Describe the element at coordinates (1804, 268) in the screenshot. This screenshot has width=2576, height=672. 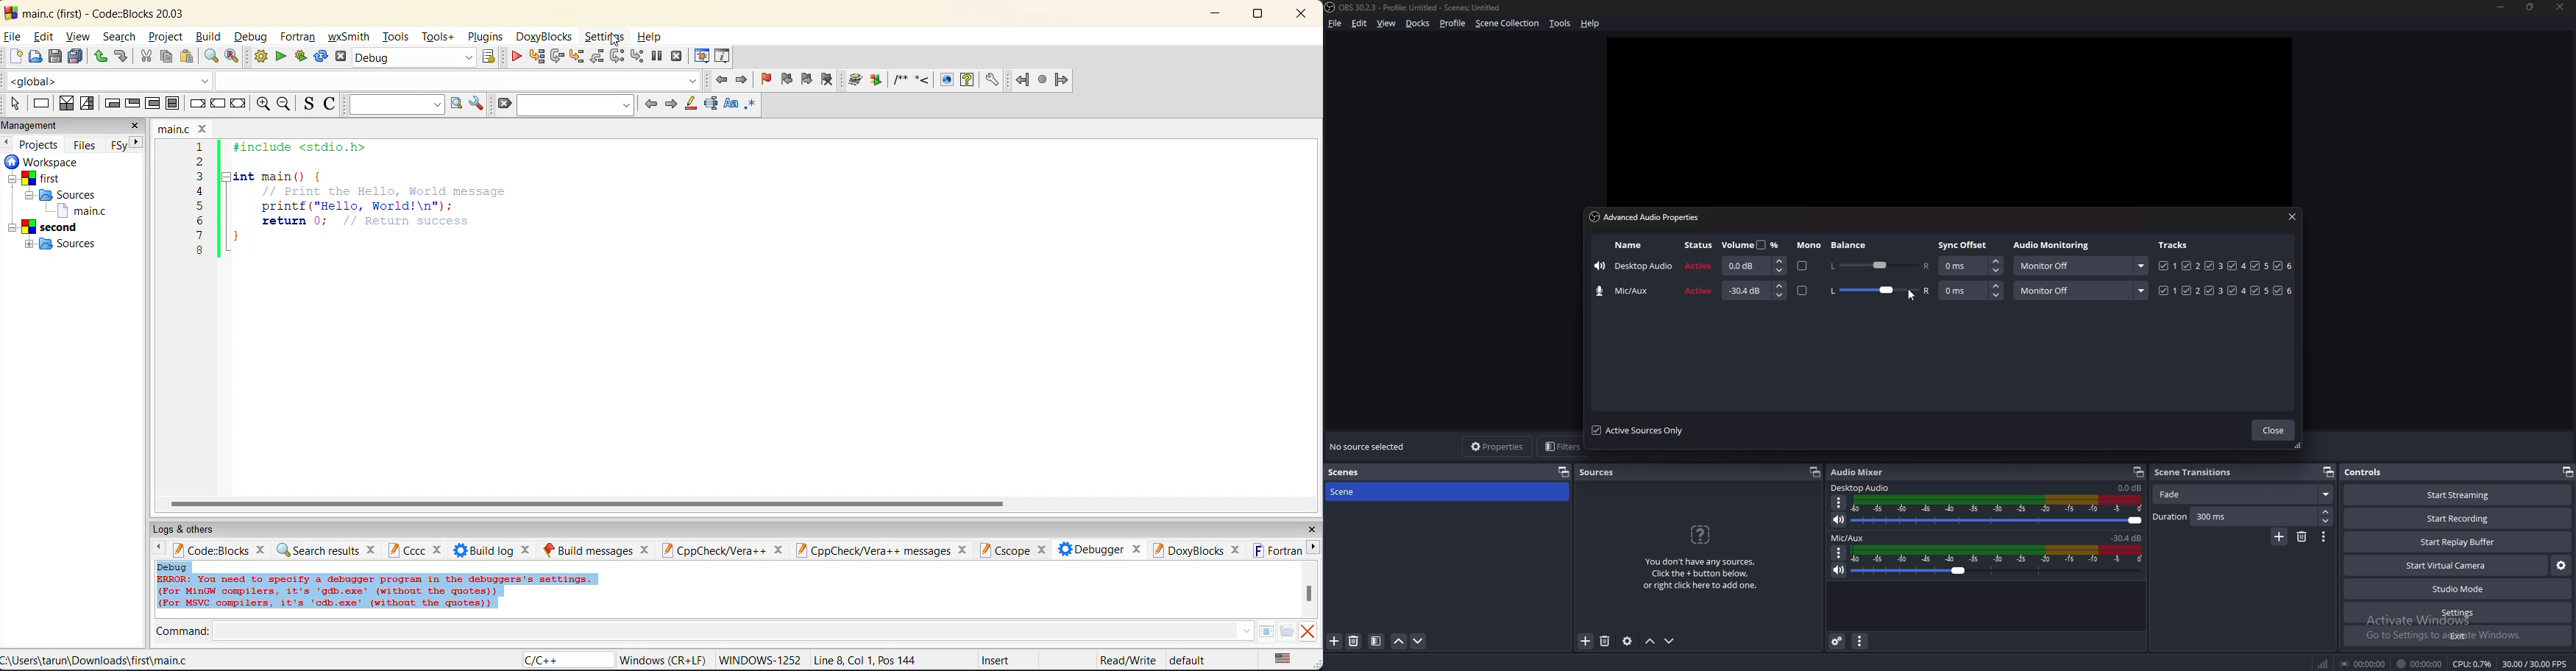
I see `mono` at that location.